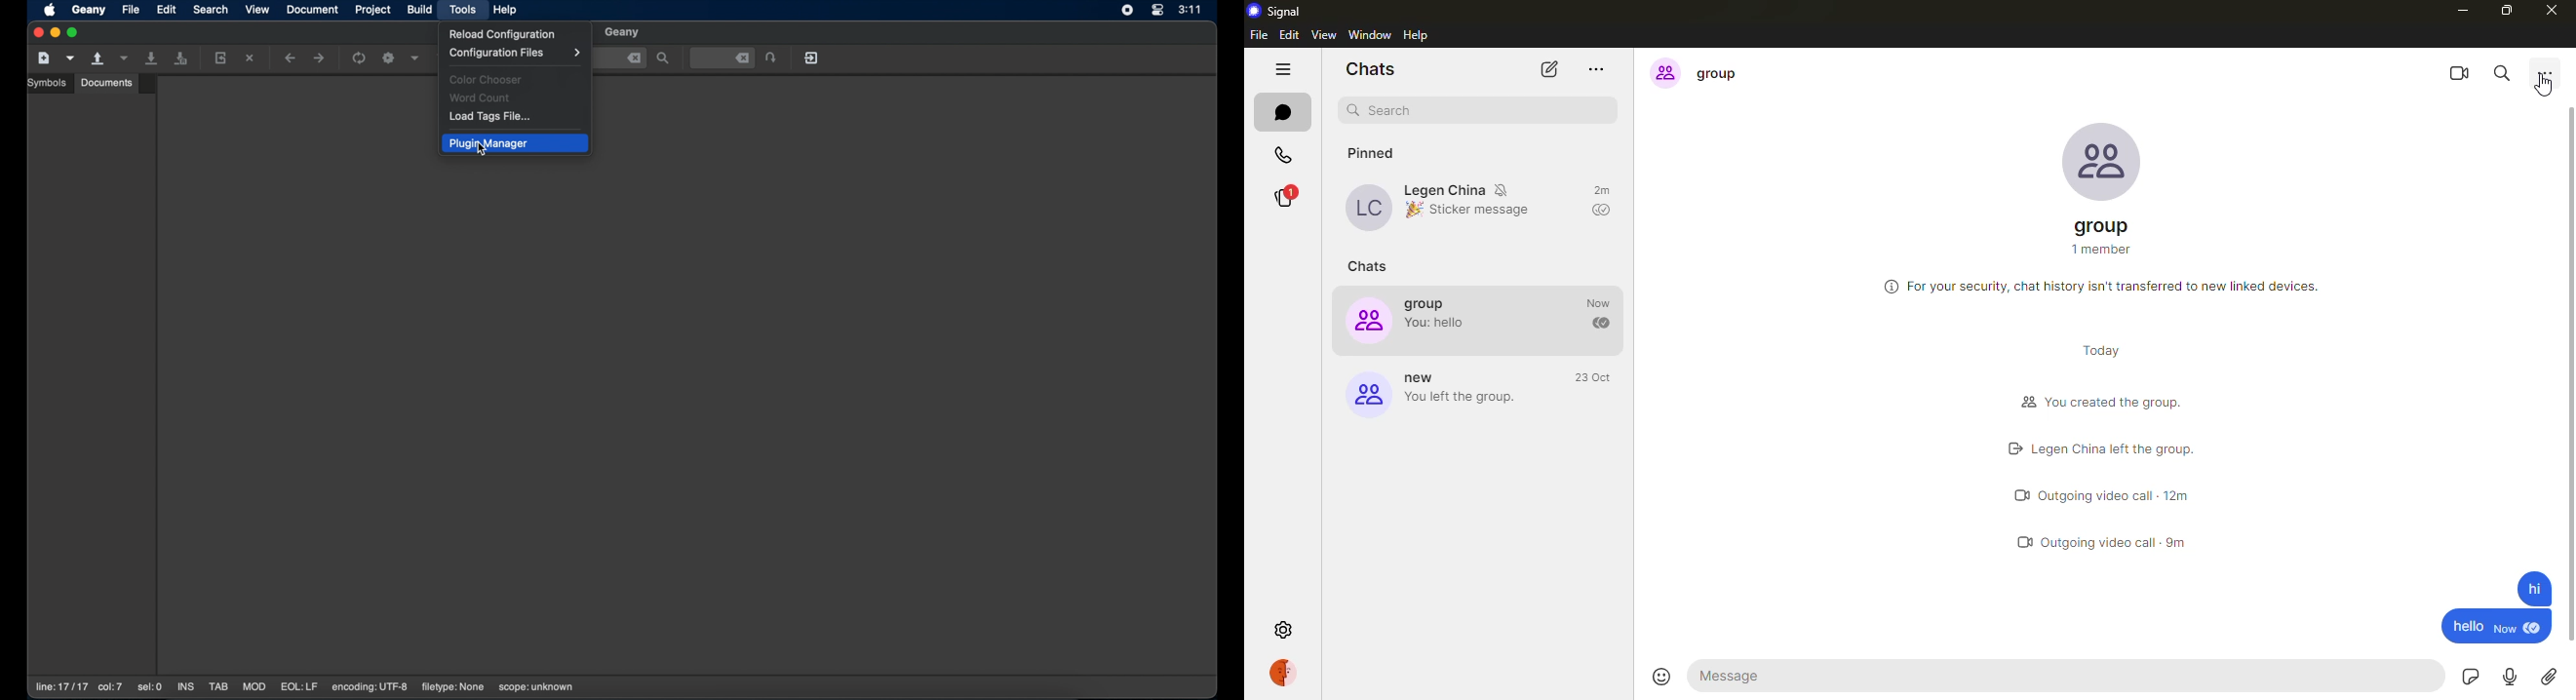 This screenshot has width=2576, height=700. Describe the element at coordinates (1290, 34) in the screenshot. I see `edit` at that location.